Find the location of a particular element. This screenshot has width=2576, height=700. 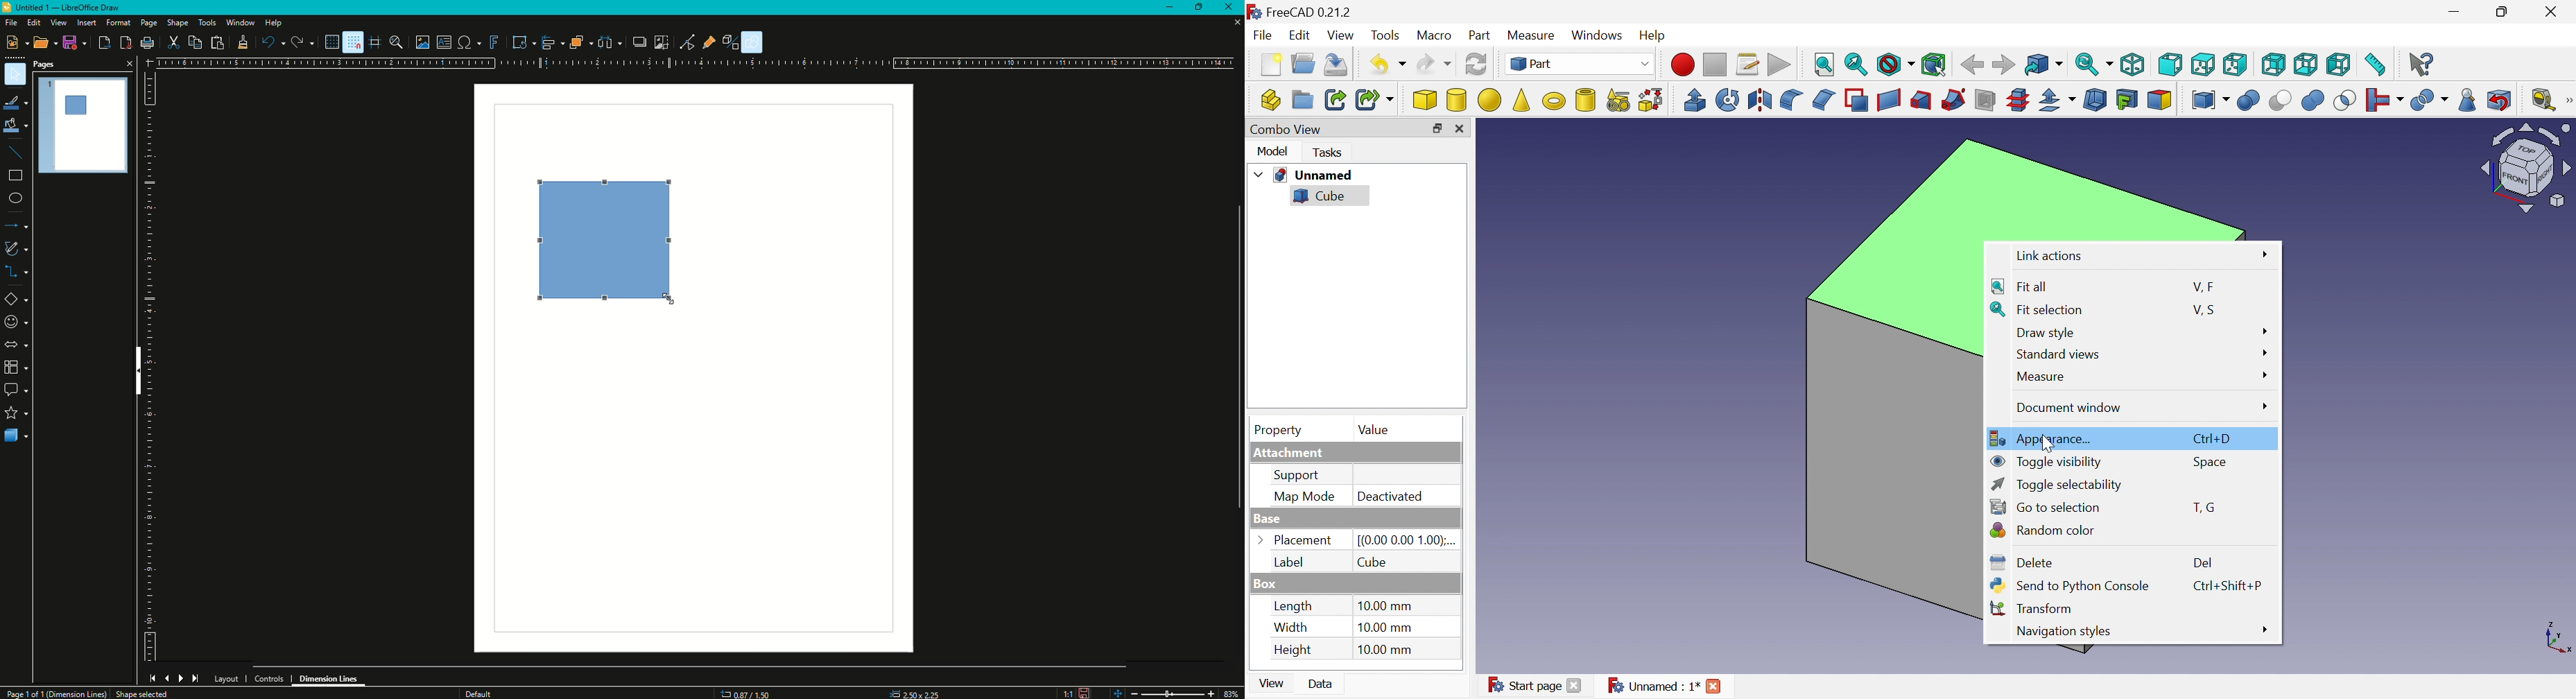

Close is located at coordinates (1462, 128).